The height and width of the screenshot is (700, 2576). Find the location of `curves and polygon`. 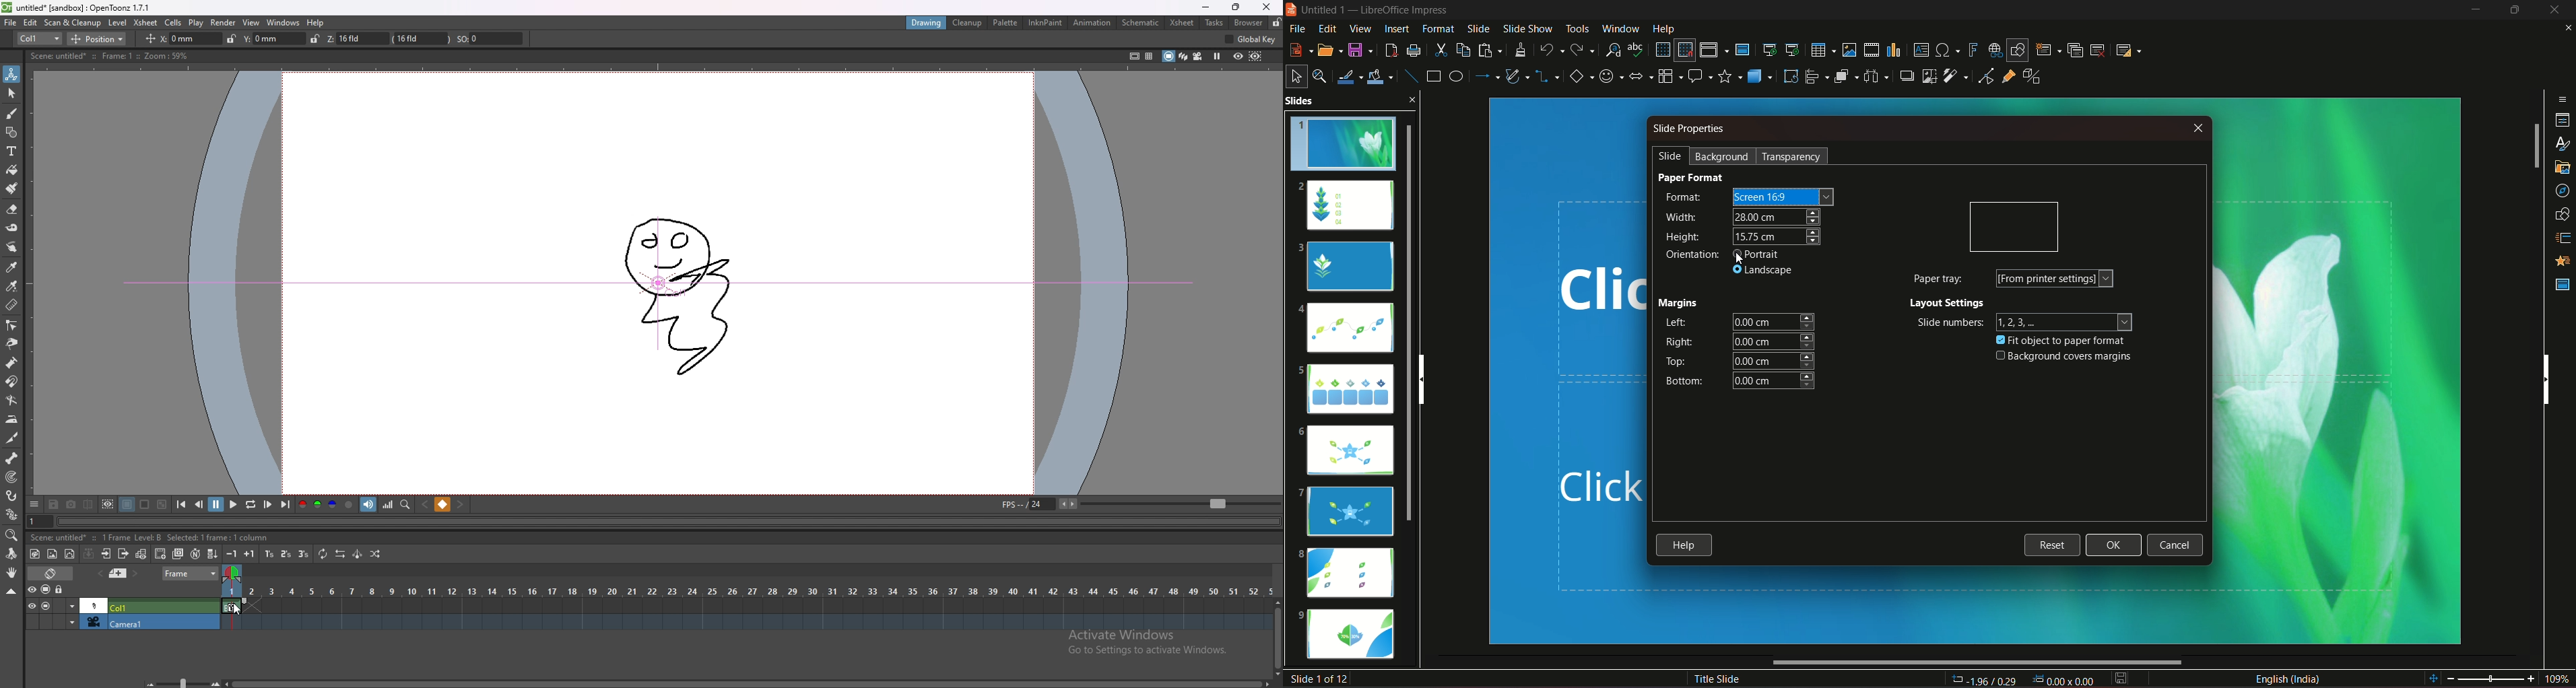

curves and polygon is located at coordinates (1519, 77).